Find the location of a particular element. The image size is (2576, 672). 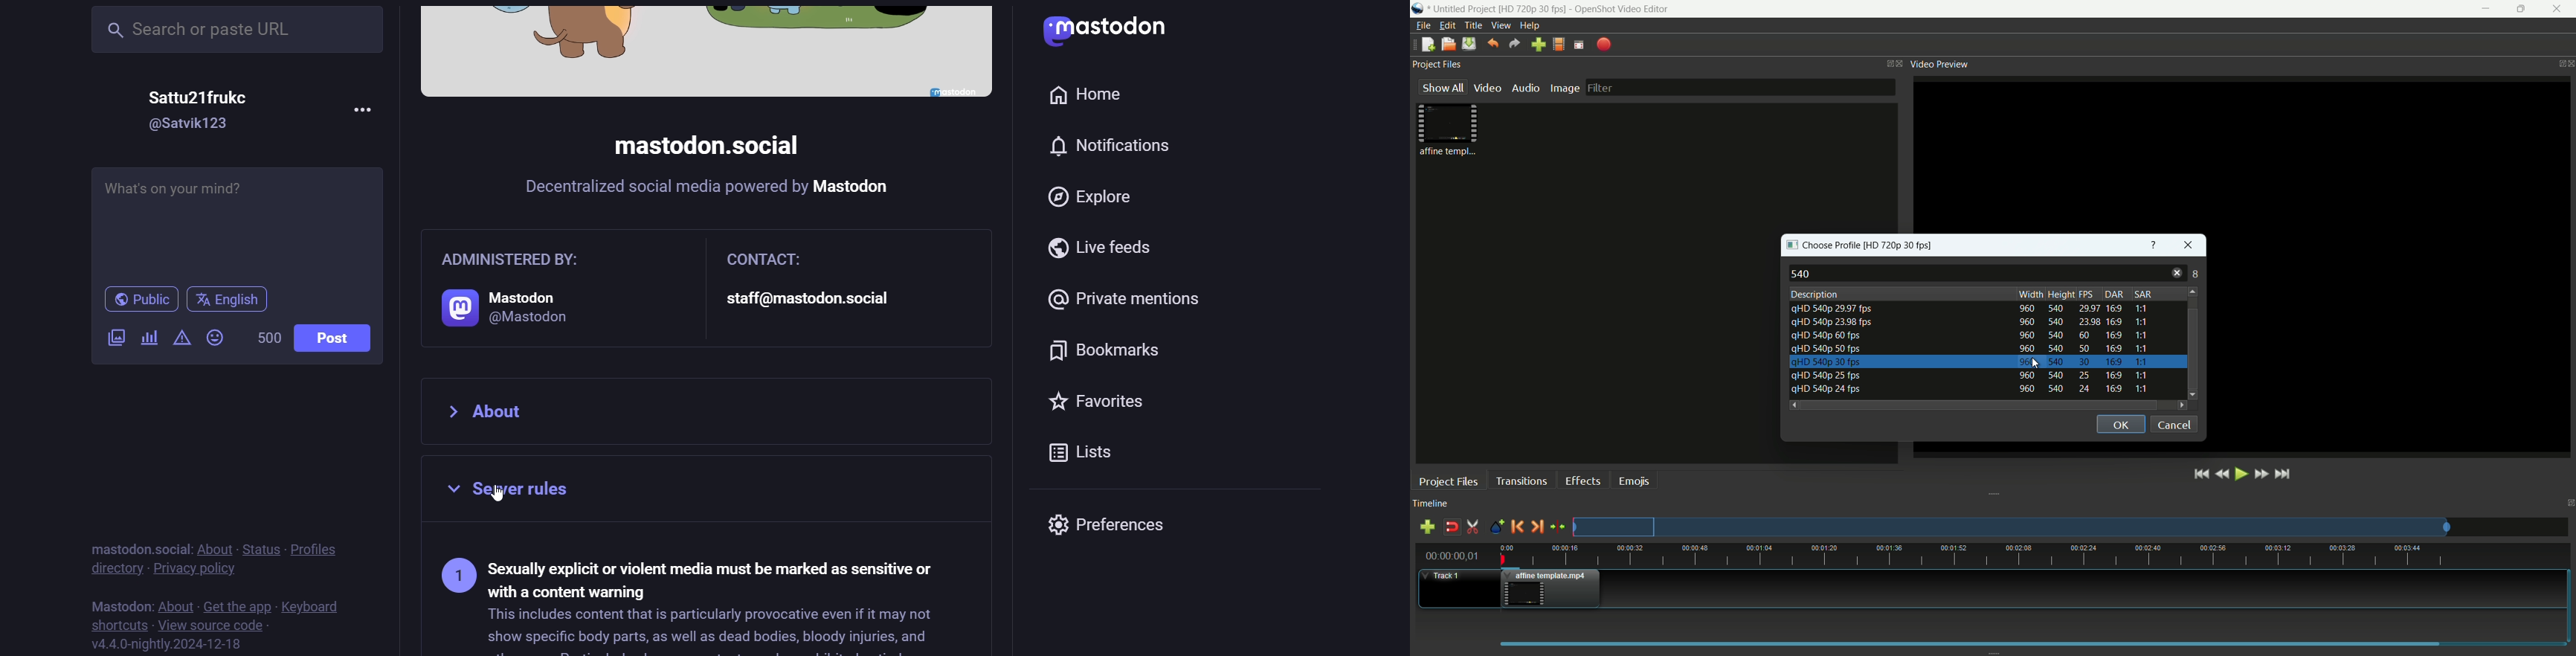

word limit is located at coordinates (266, 338).